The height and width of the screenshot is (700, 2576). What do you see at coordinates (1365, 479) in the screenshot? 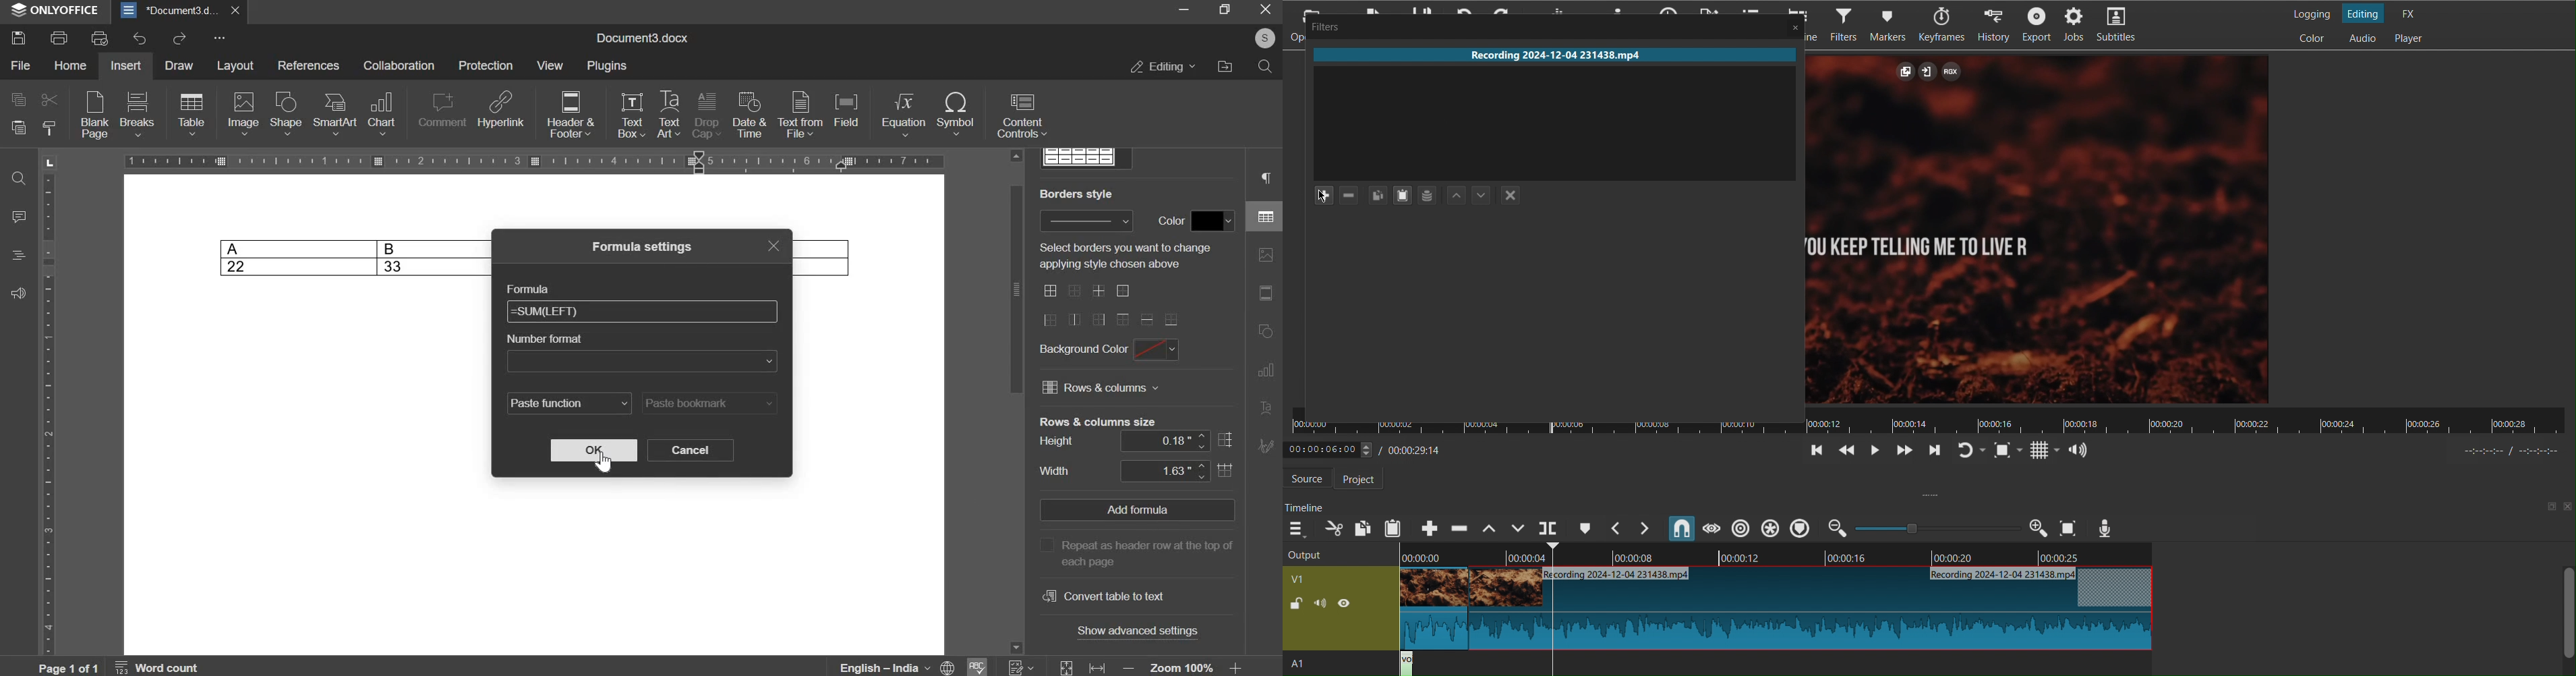
I see `Project` at bounding box center [1365, 479].